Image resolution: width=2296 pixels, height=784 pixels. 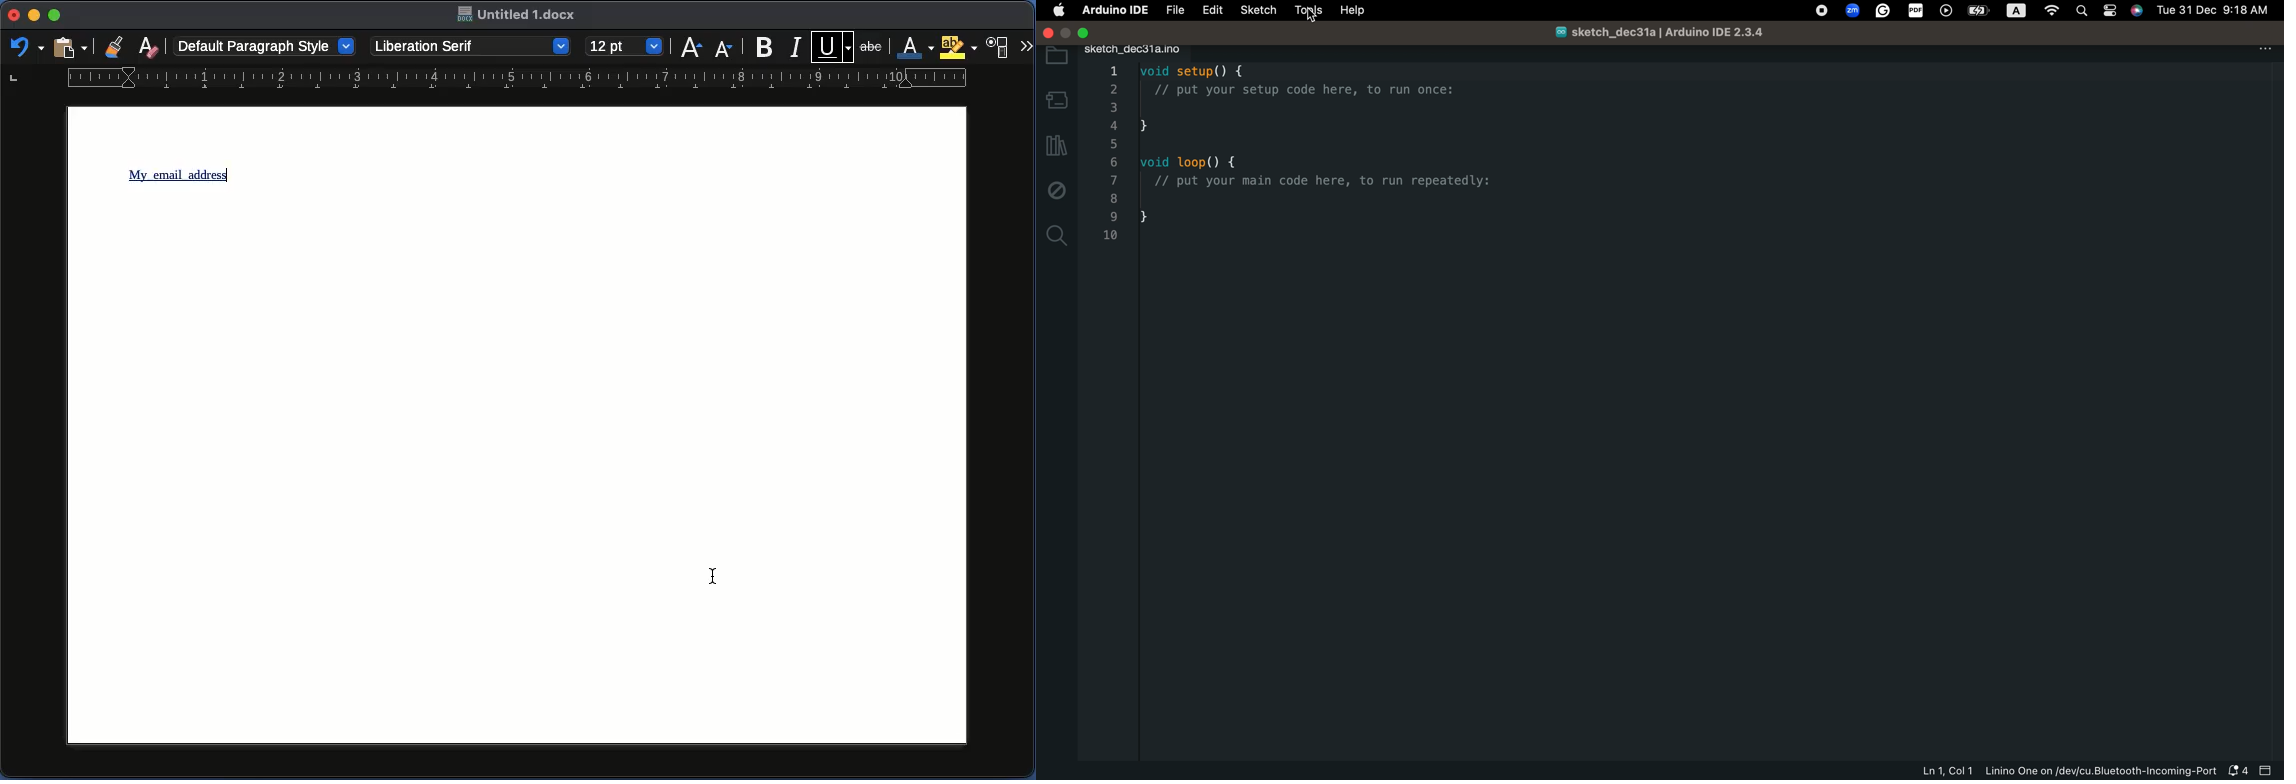 I want to click on board manager, so click(x=1055, y=96).